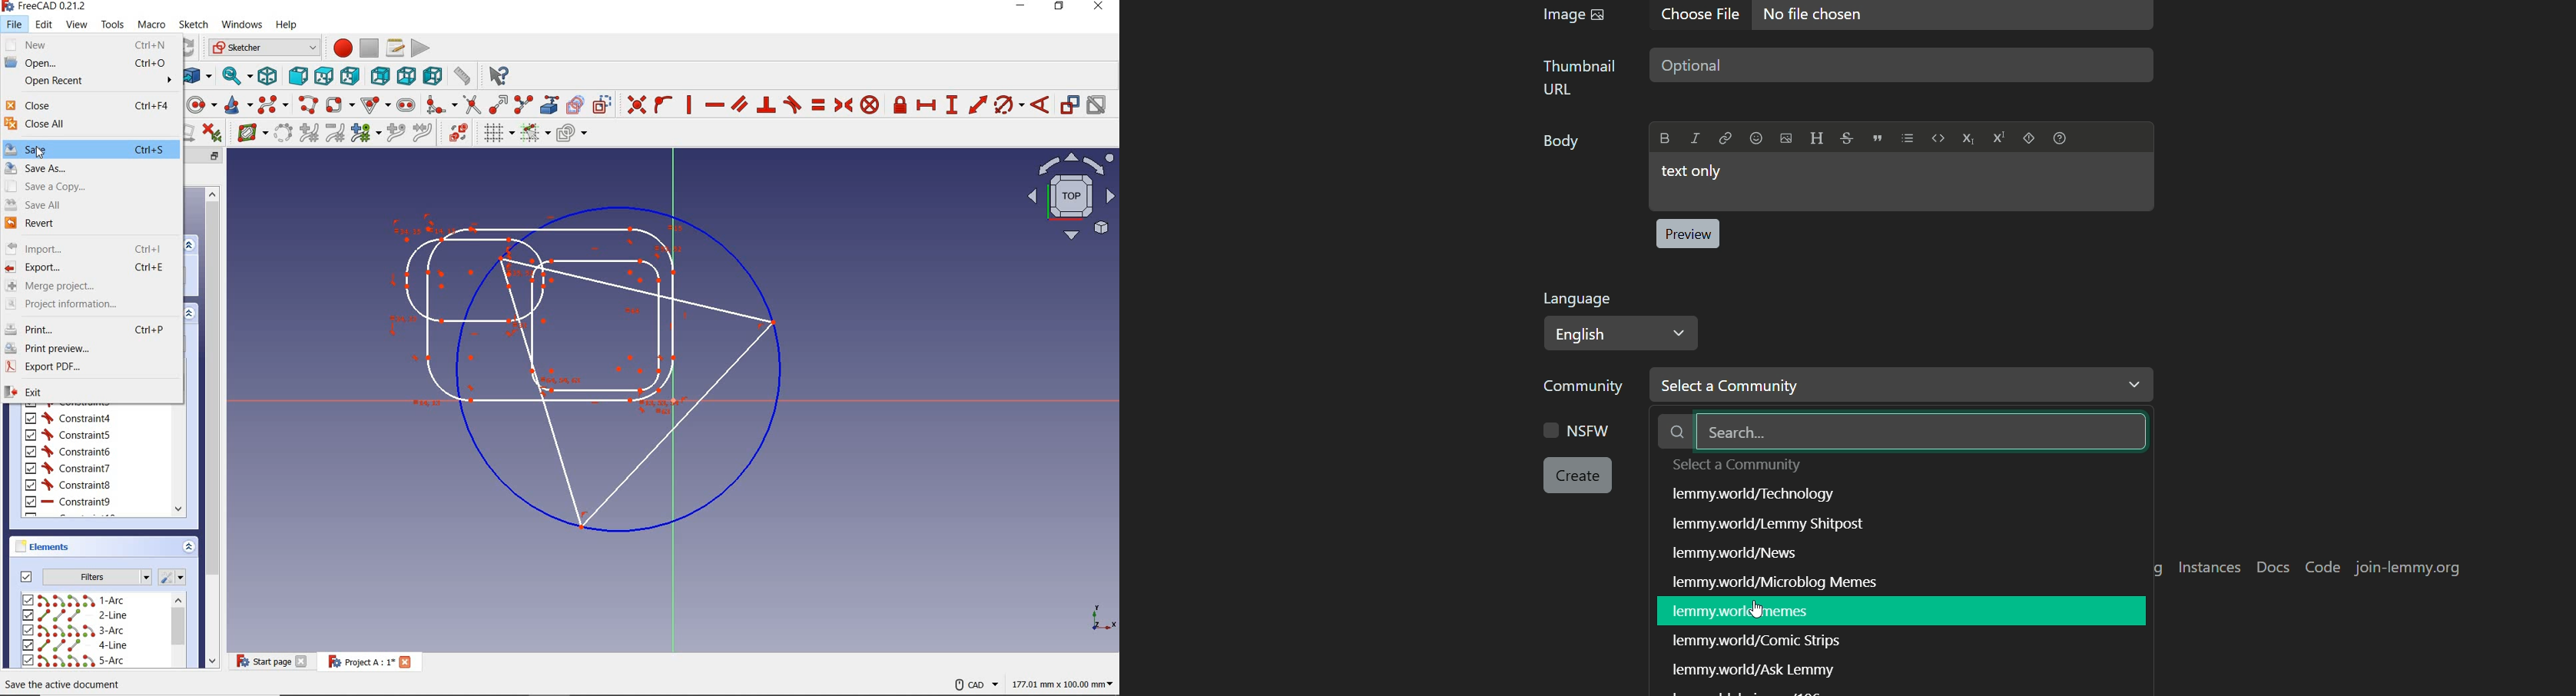 This screenshot has height=700, width=2576. I want to click on constraint7, so click(69, 468).